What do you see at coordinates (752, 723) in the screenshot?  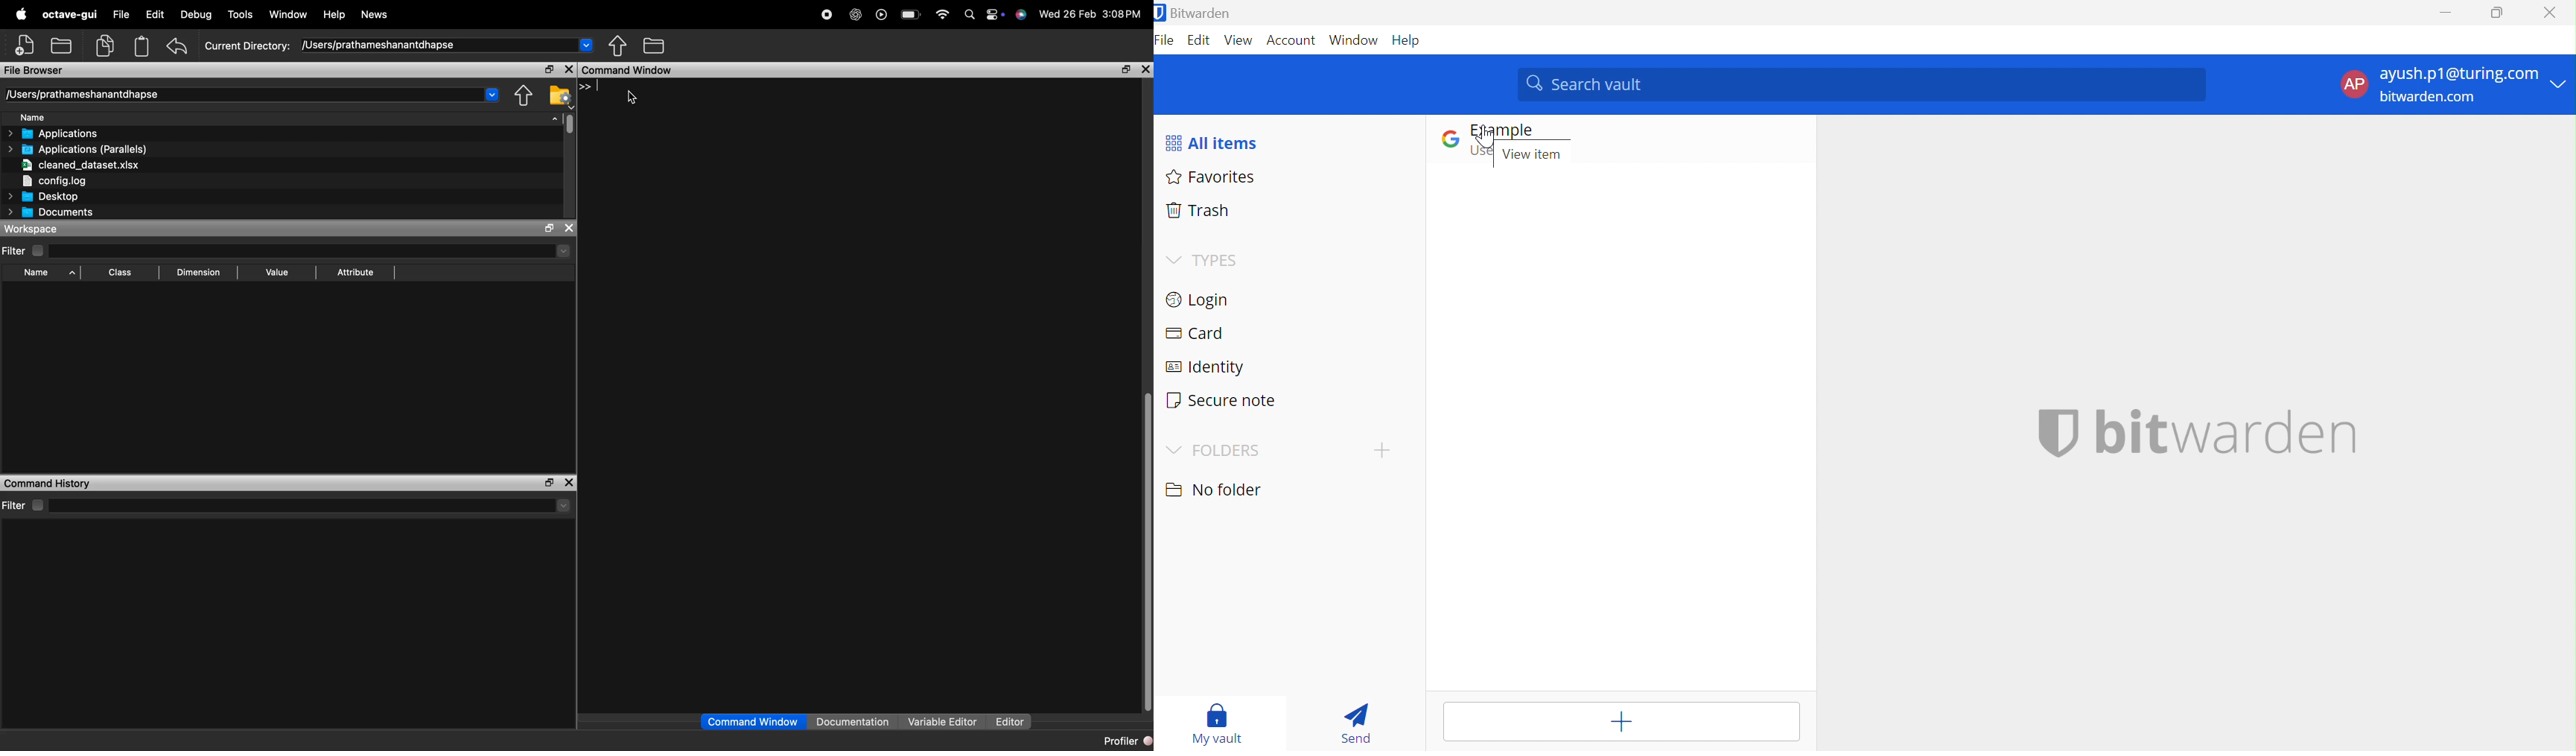 I see `Command Window` at bounding box center [752, 723].